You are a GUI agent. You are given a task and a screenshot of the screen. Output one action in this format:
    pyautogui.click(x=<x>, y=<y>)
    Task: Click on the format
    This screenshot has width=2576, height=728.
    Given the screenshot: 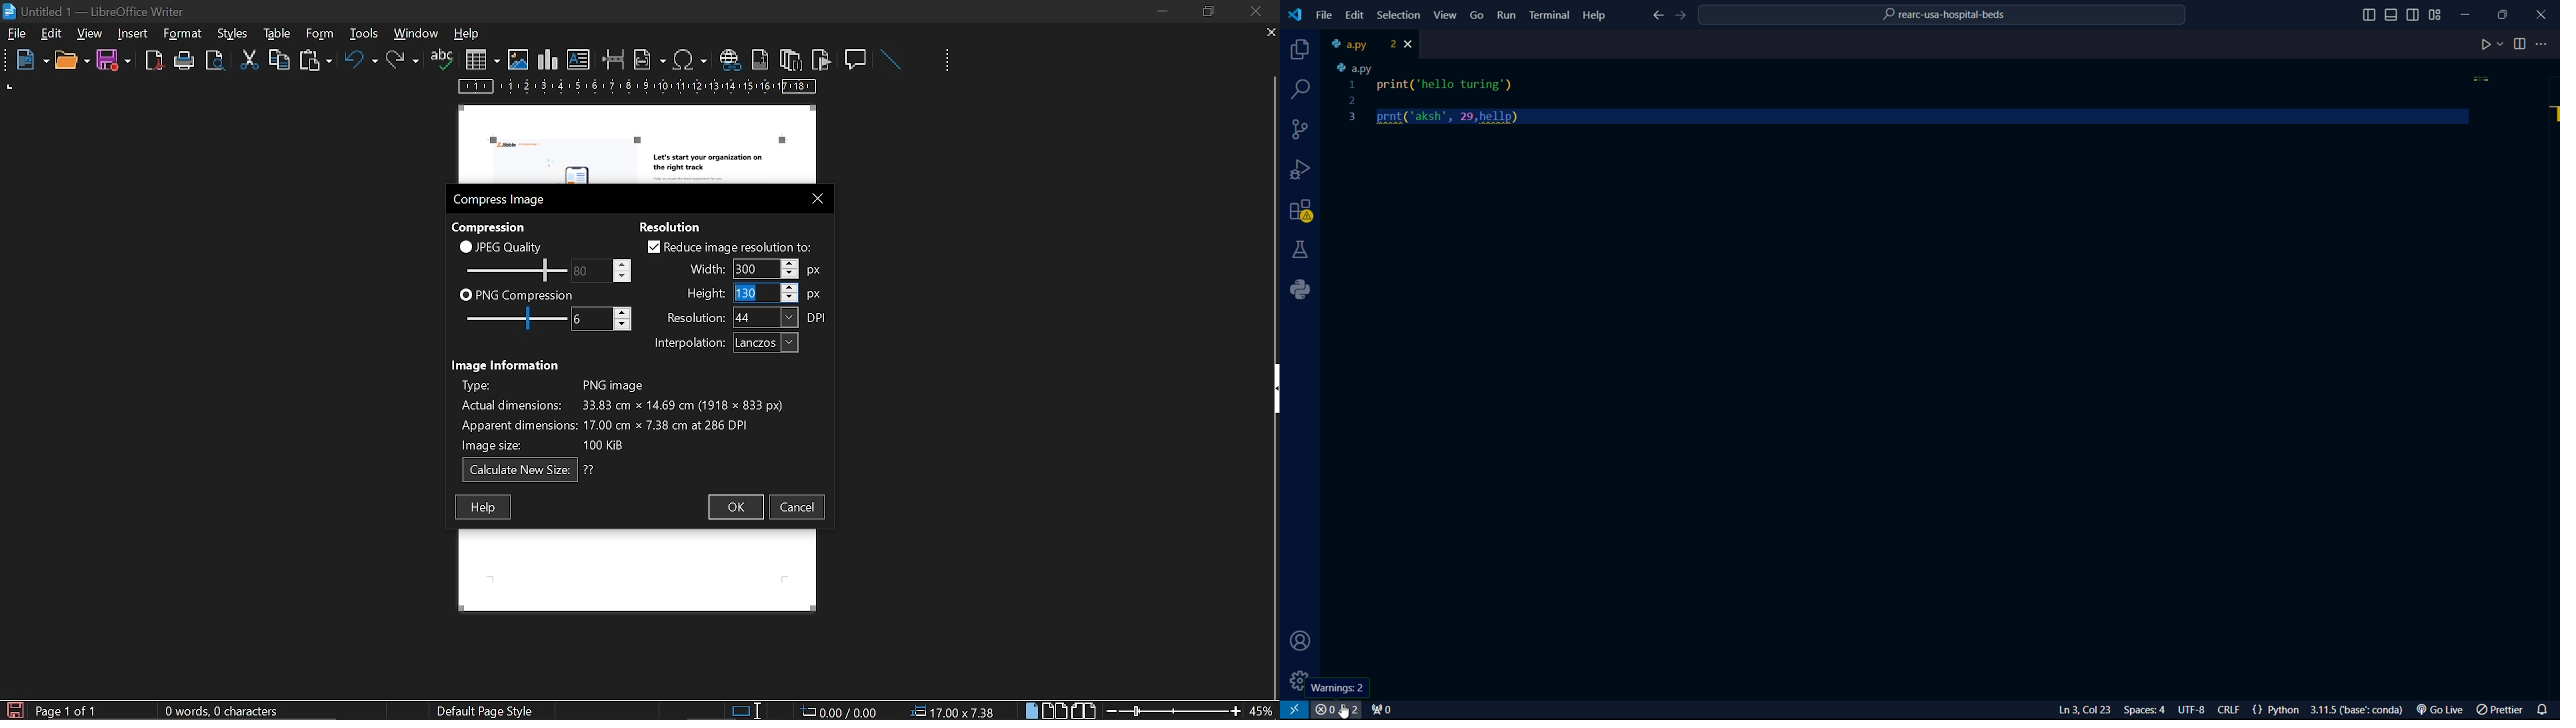 What is the action you would take?
    pyautogui.click(x=231, y=32)
    